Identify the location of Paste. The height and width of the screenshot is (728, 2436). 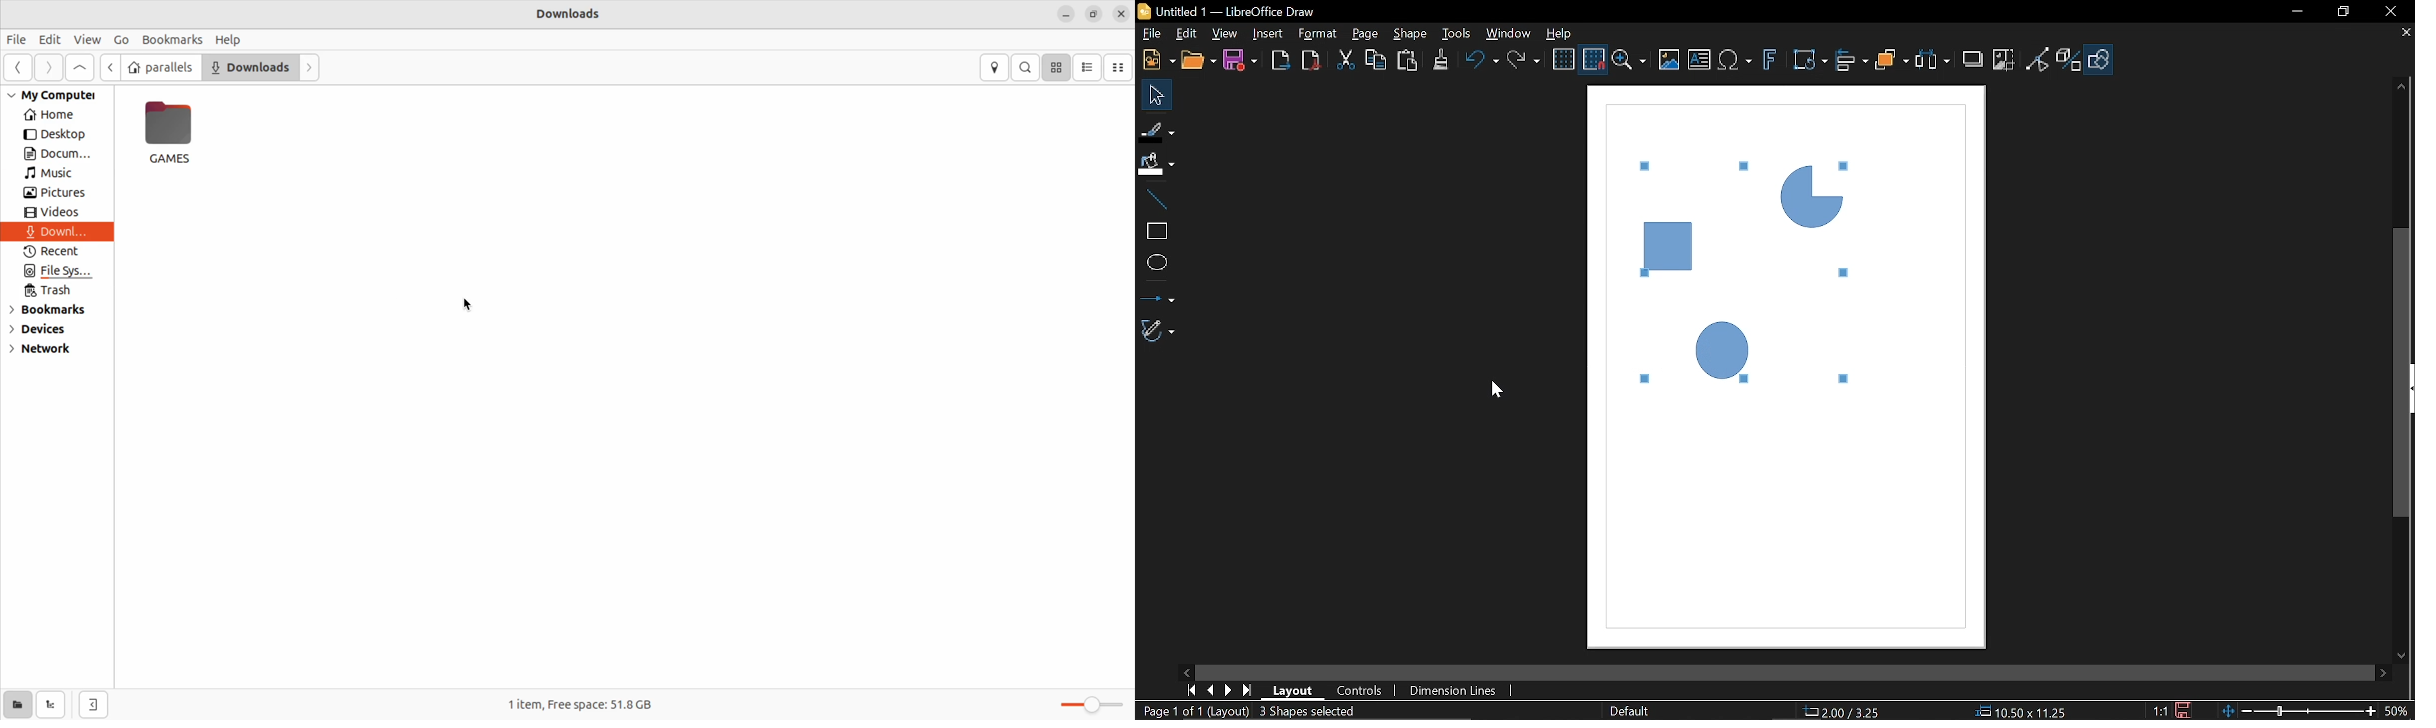
(1410, 61).